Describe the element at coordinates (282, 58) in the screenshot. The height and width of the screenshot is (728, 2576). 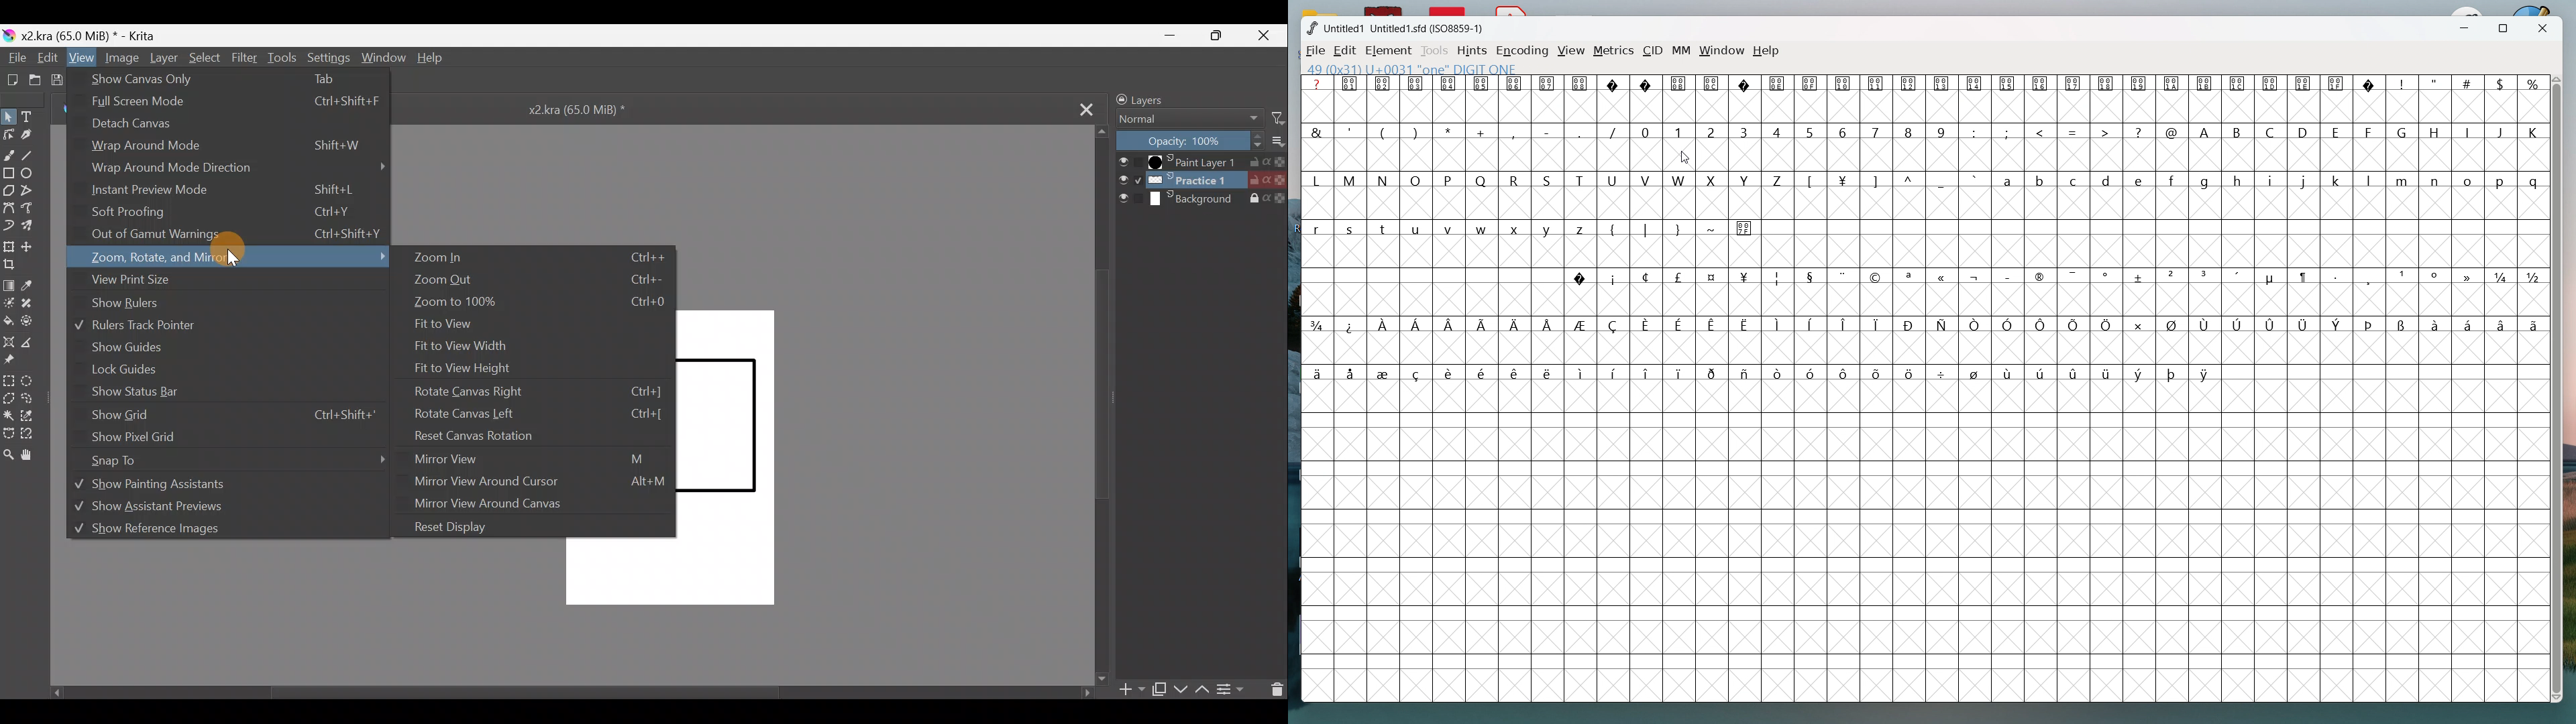
I see `Tools` at that location.